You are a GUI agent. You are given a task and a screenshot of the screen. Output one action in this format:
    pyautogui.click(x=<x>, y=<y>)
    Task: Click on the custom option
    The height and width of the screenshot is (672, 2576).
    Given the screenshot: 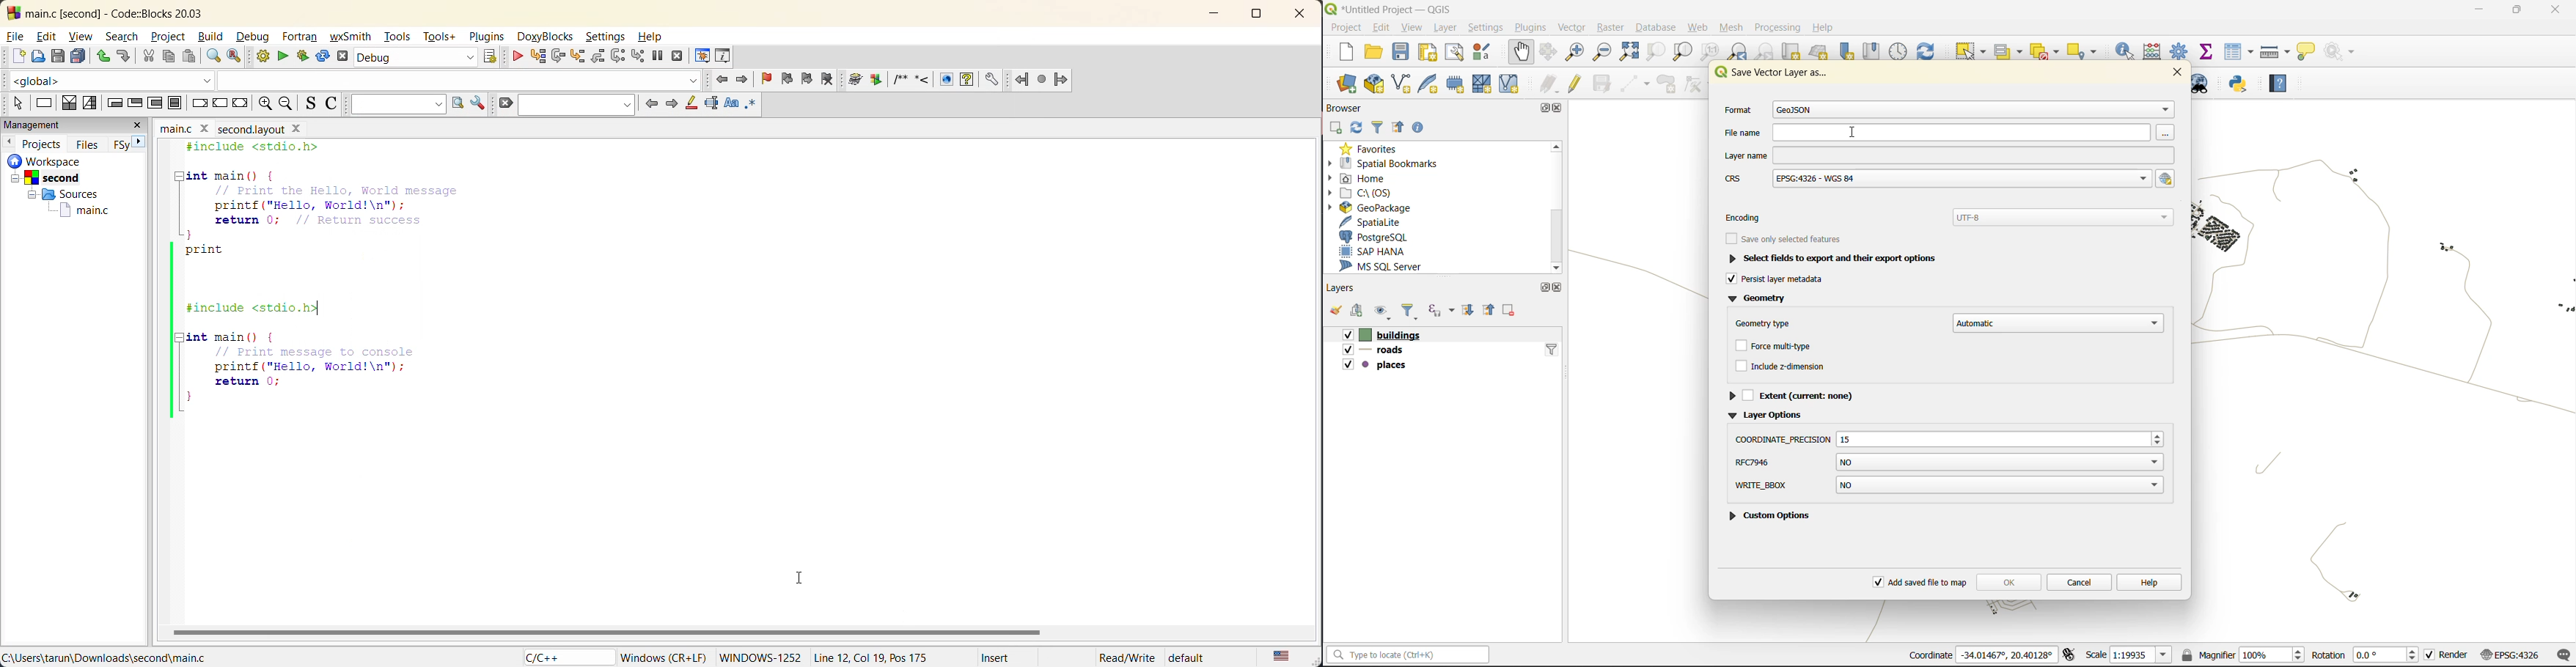 What is the action you would take?
    pyautogui.click(x=1776, y=518)
    